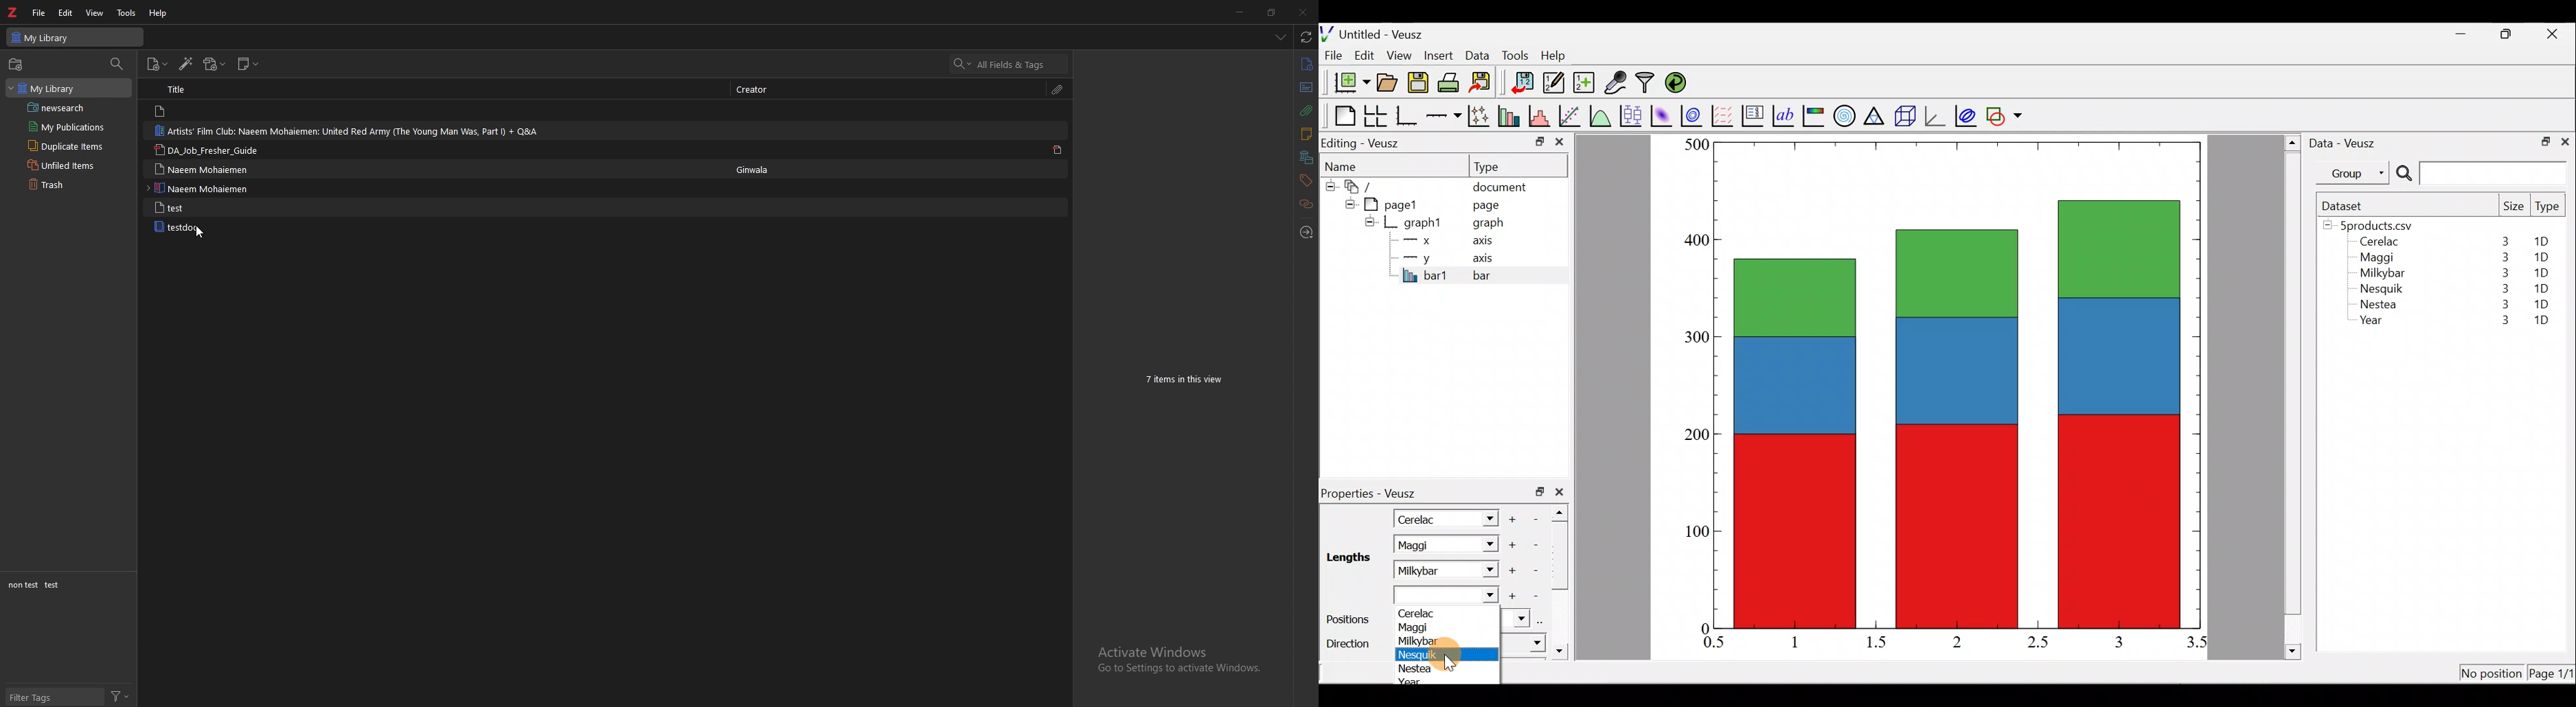 This screenshot has width=2576, height=728. I want to click on close, so click(1560, 145).